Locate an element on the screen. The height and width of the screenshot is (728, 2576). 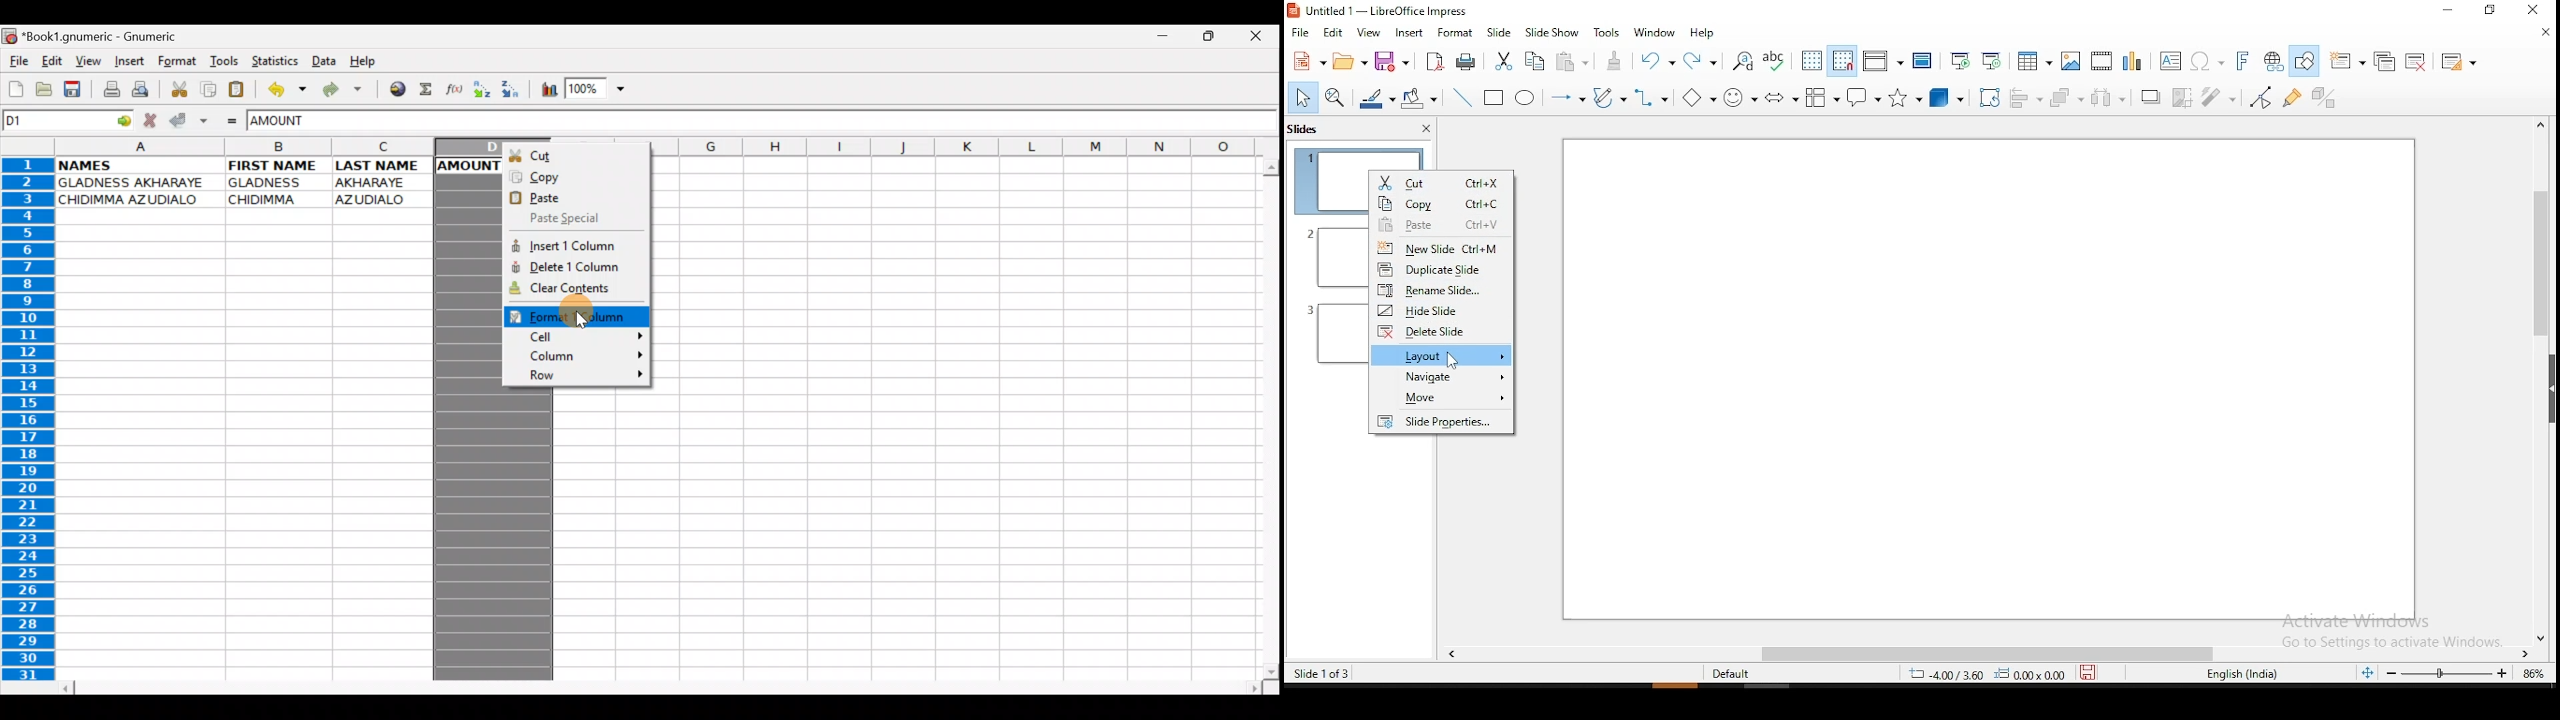
delete  slide is located at coordinates (2420, 62).